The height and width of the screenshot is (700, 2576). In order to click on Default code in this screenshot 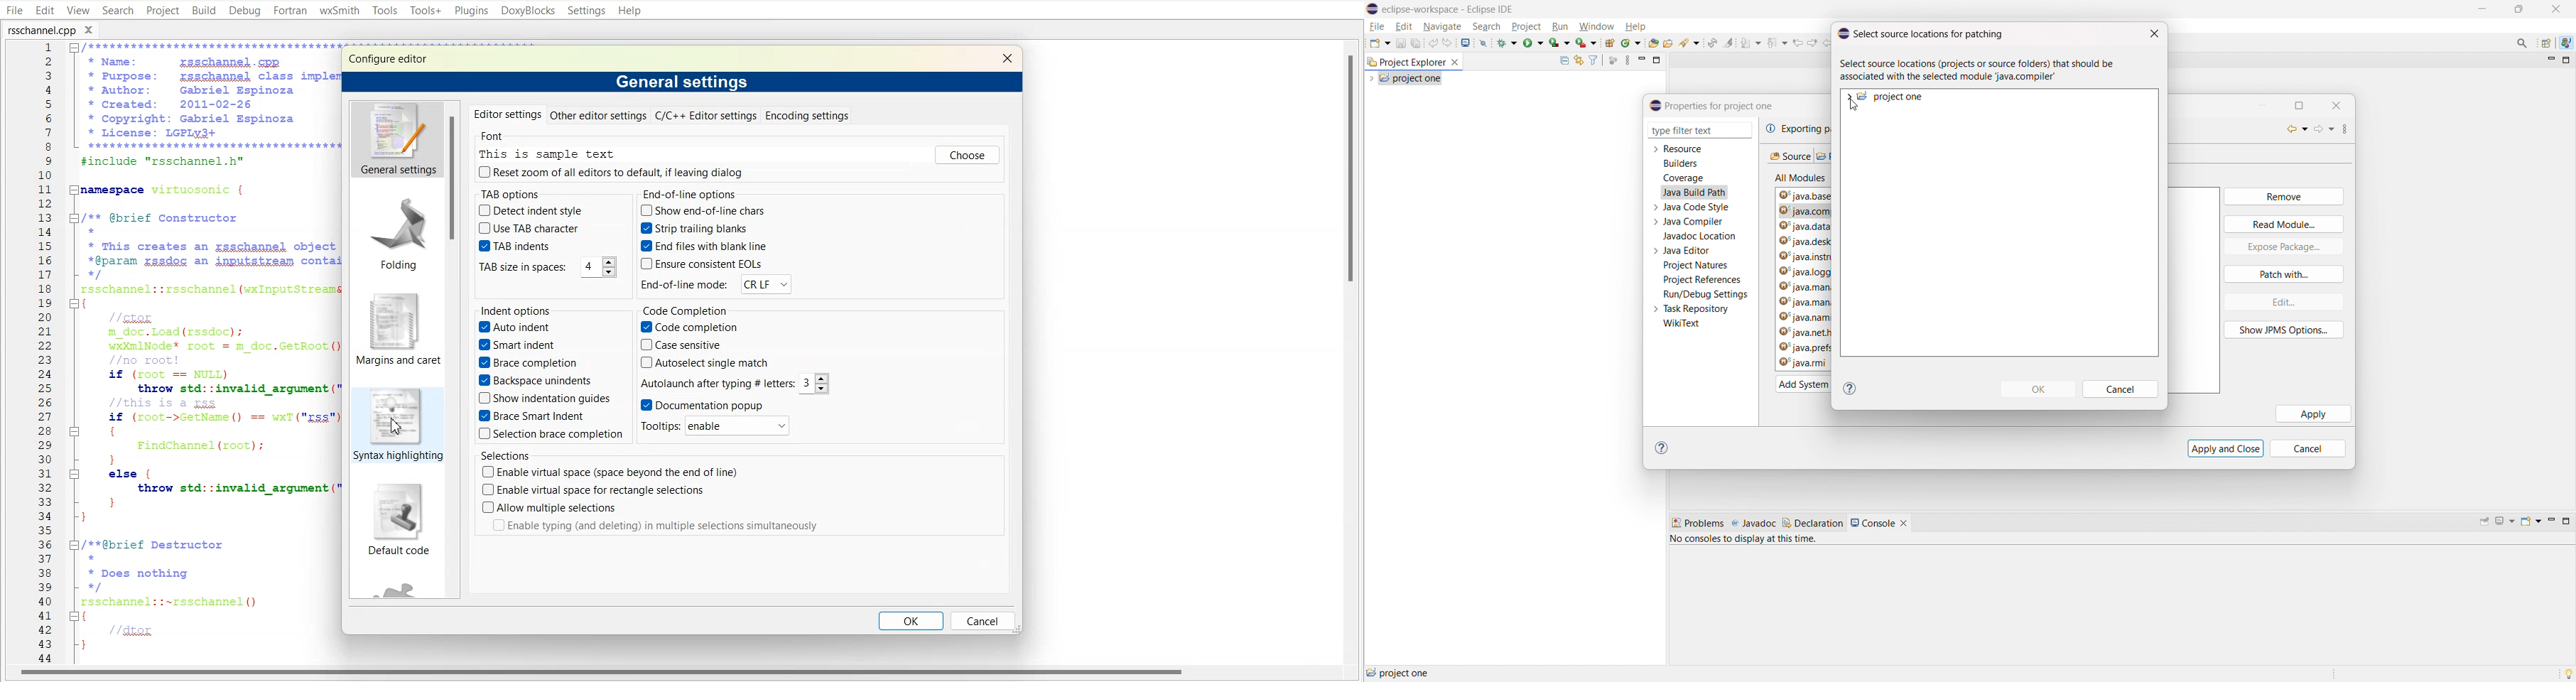, I will do `click(397, 522)`.